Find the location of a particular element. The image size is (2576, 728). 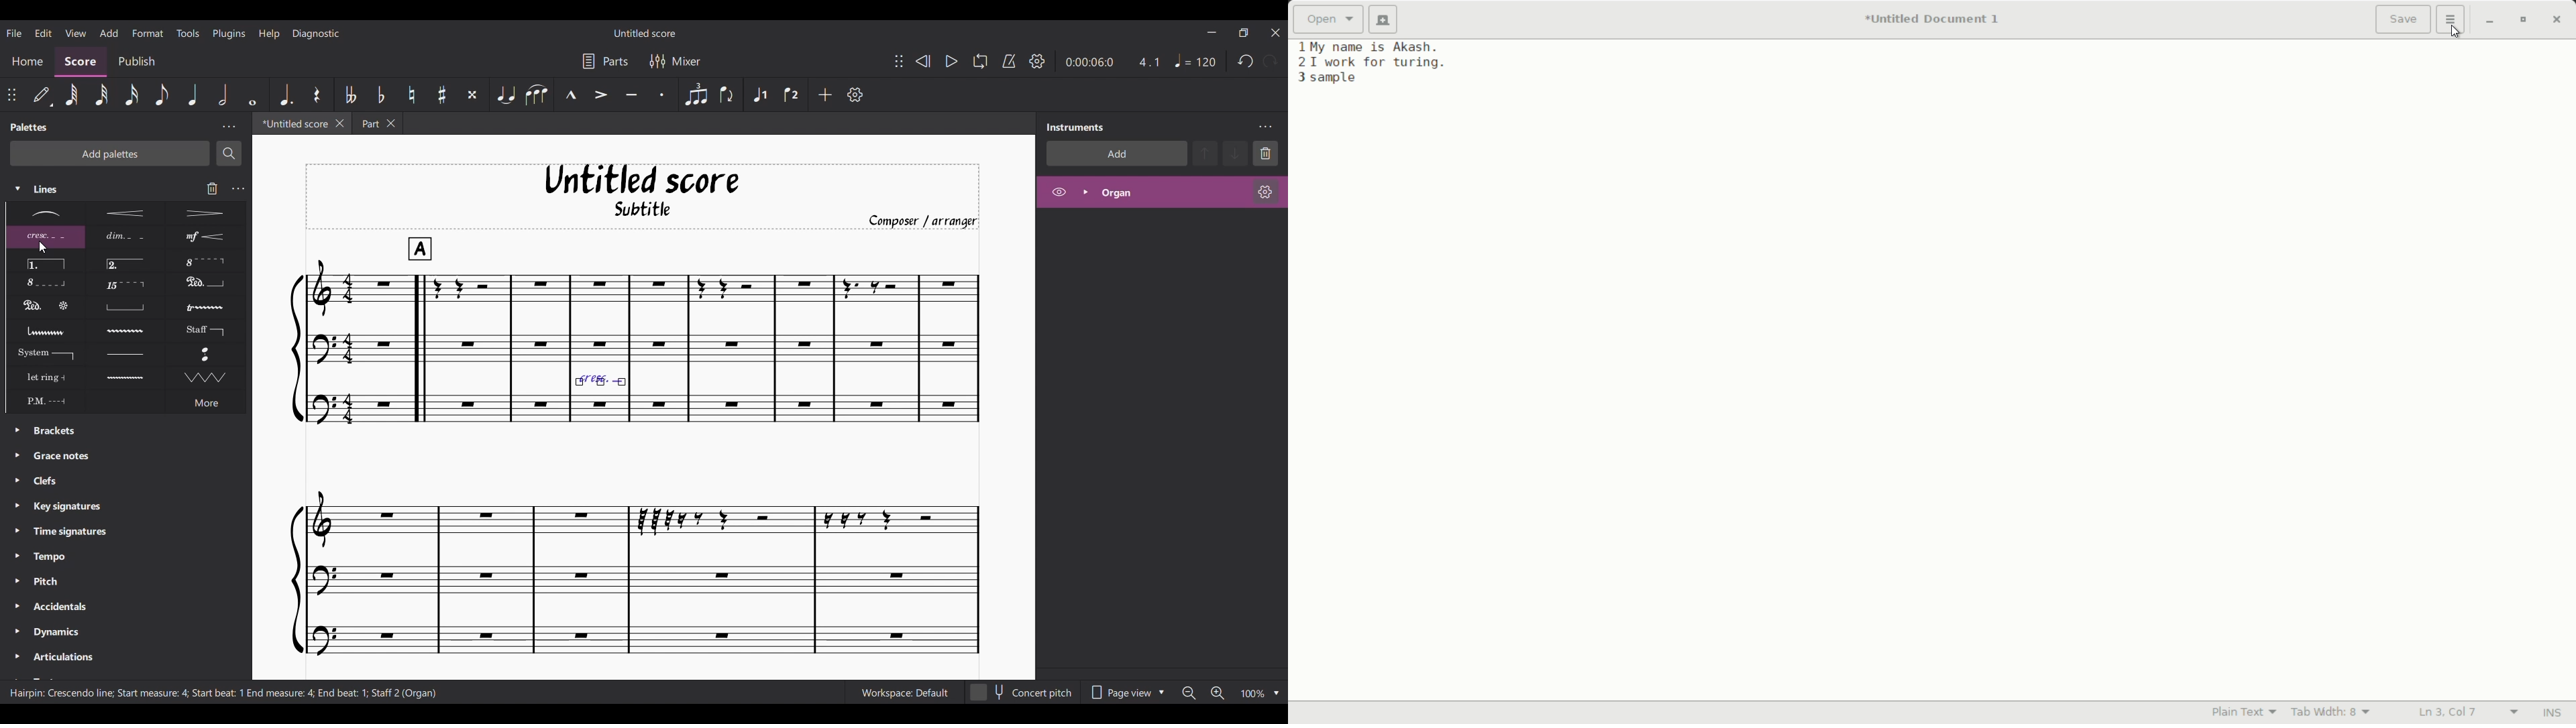

Add palette is located at coordinates (110, 154).